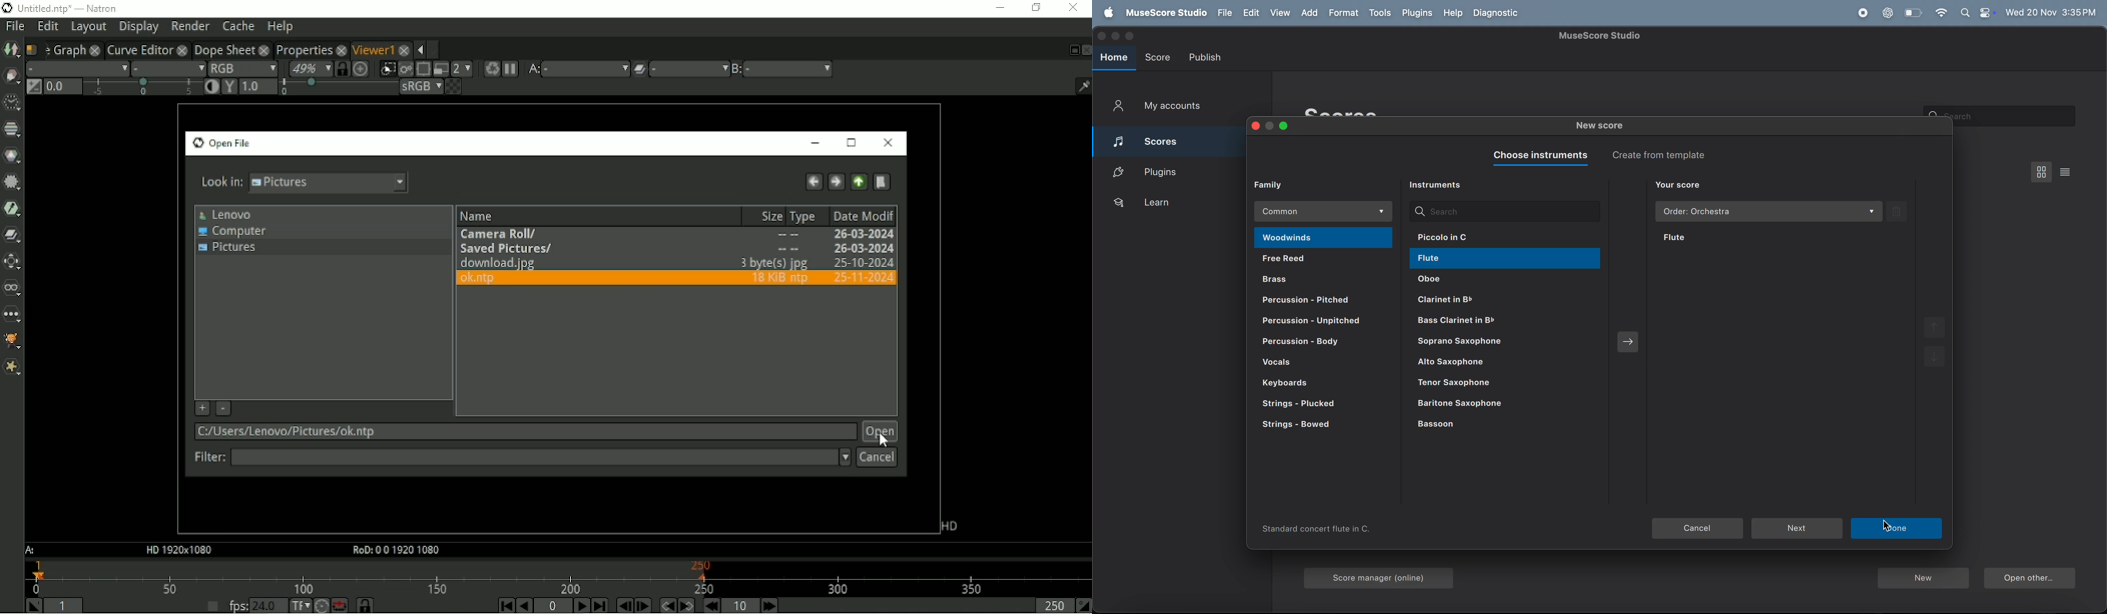  I want to click on create from template, so click(1665, 154).